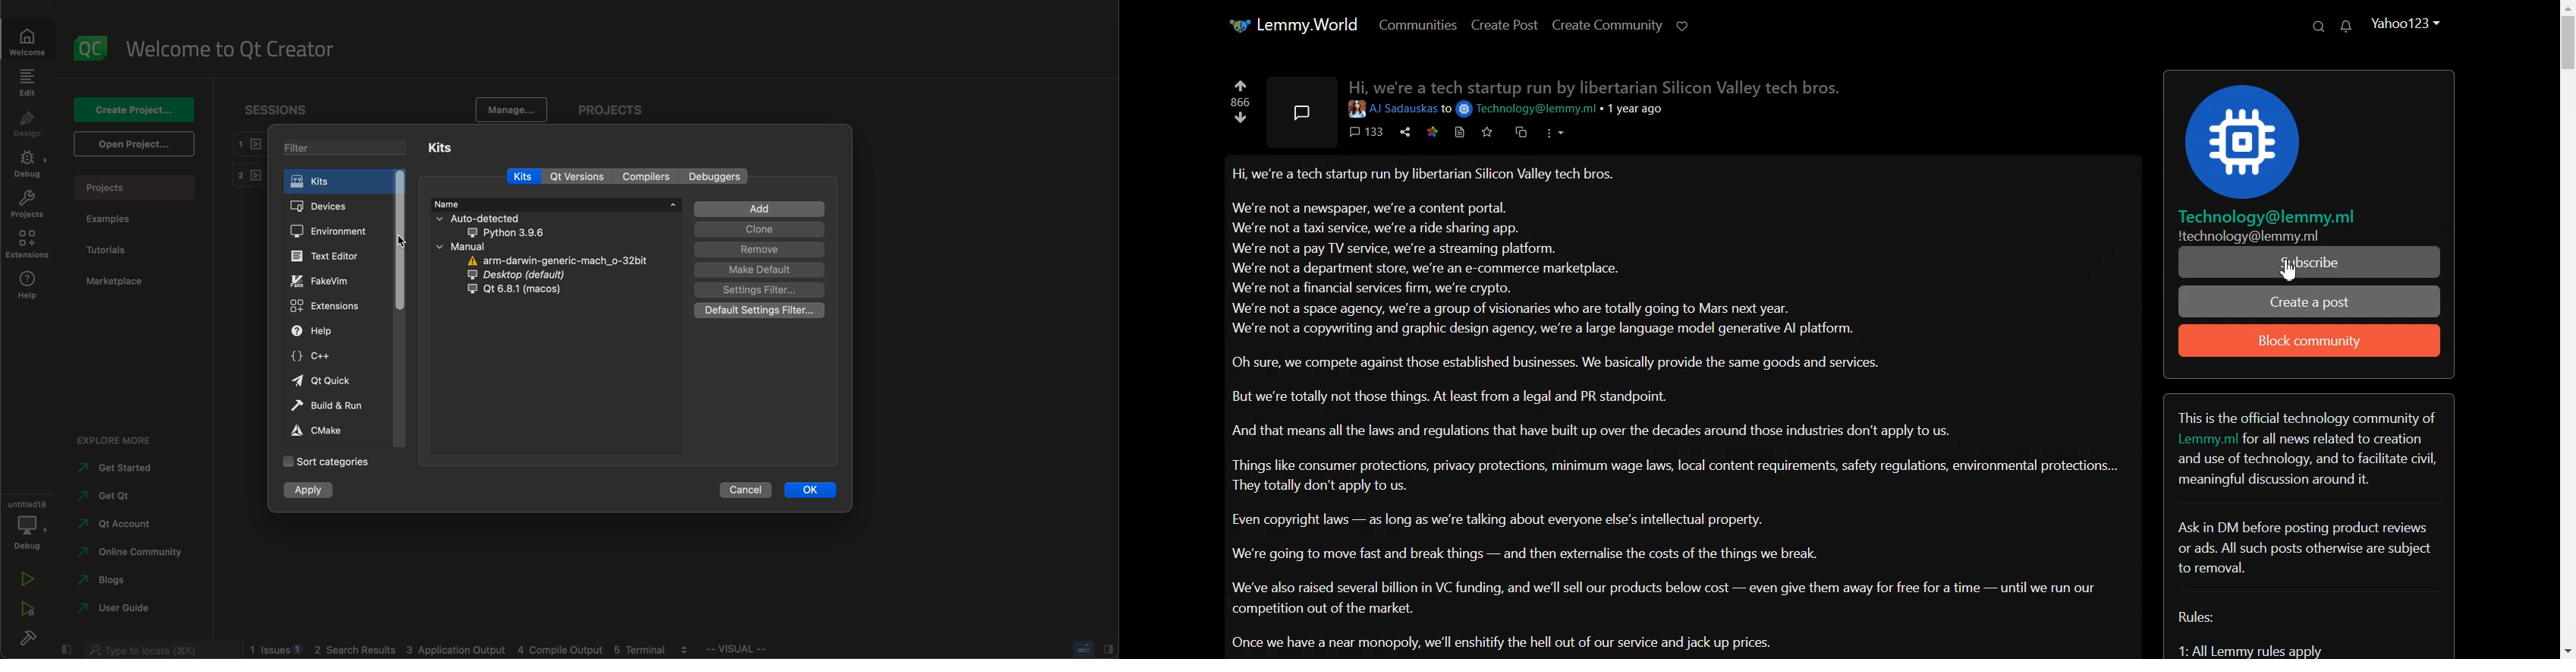 The width and height of the screenshot is (2576, 672). Describe the element at coordinates (26, 612) in the screenshot. I see `run debug` at that location.